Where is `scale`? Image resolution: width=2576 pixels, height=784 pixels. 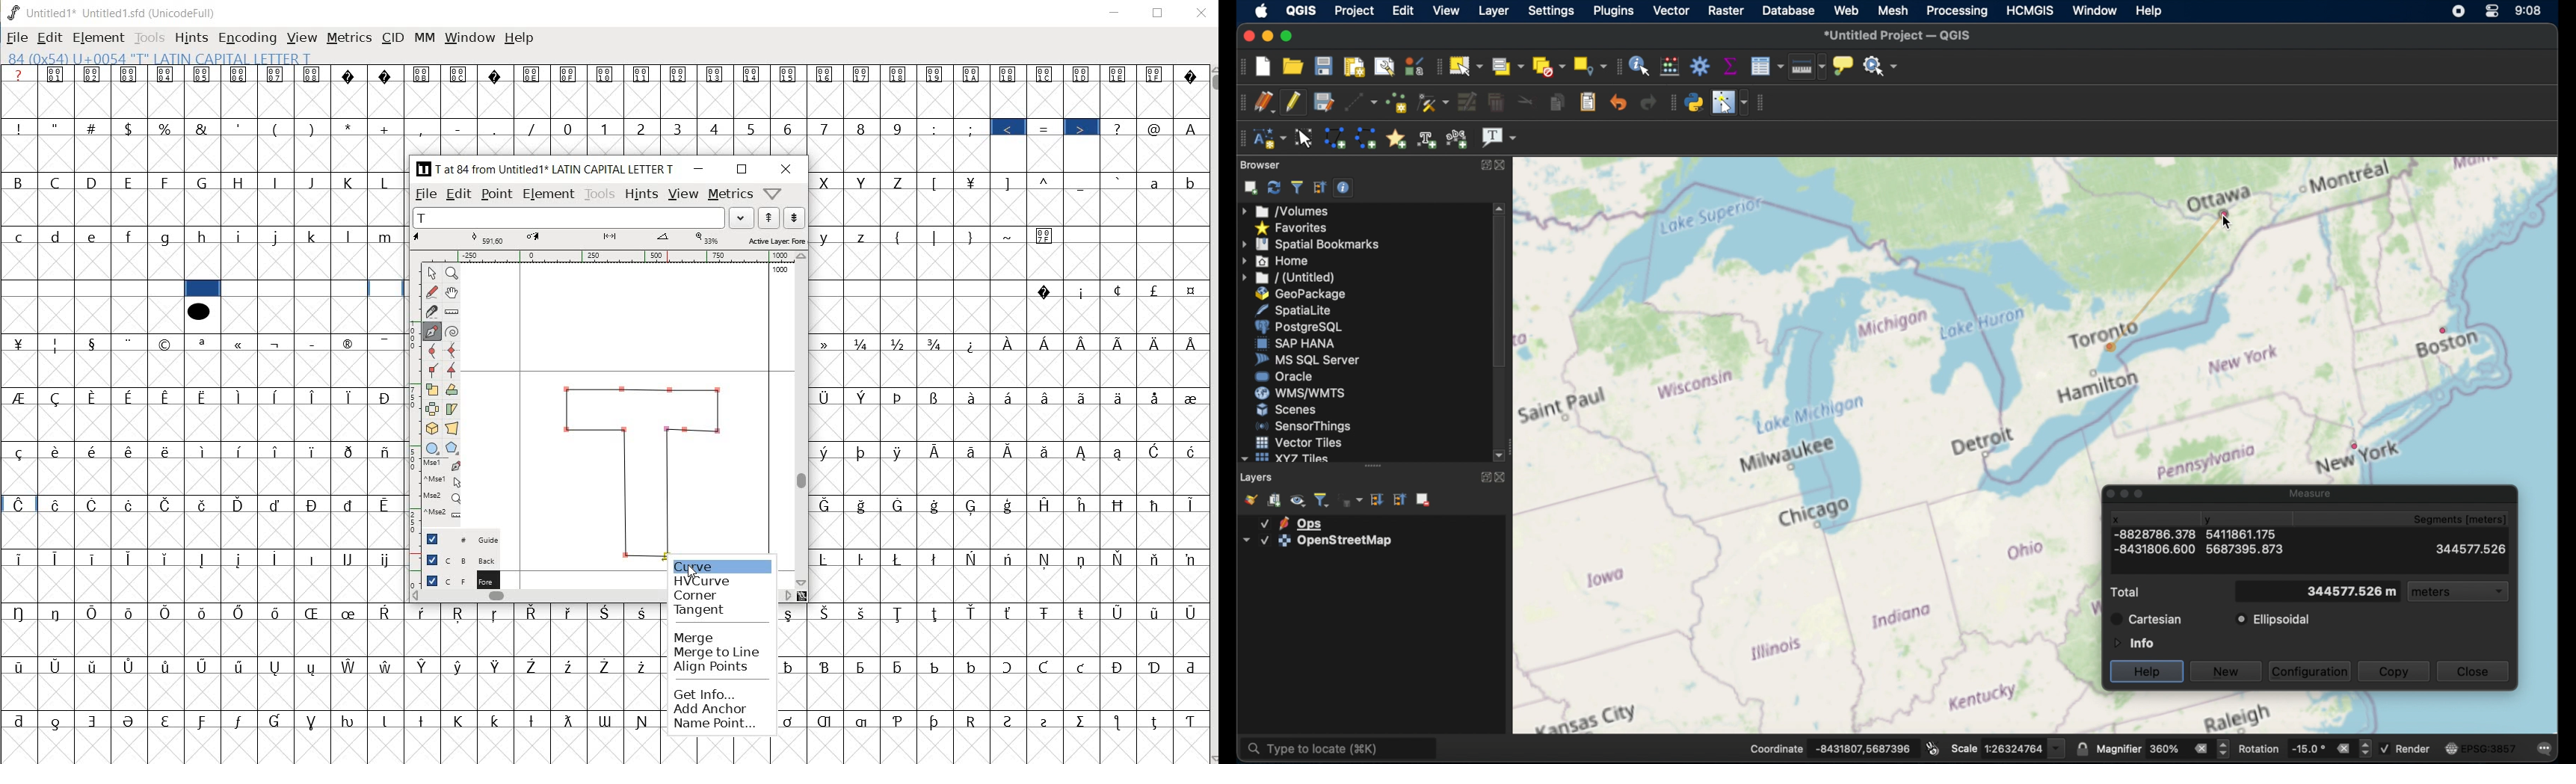
scale is located at coordinates (2007, 747).